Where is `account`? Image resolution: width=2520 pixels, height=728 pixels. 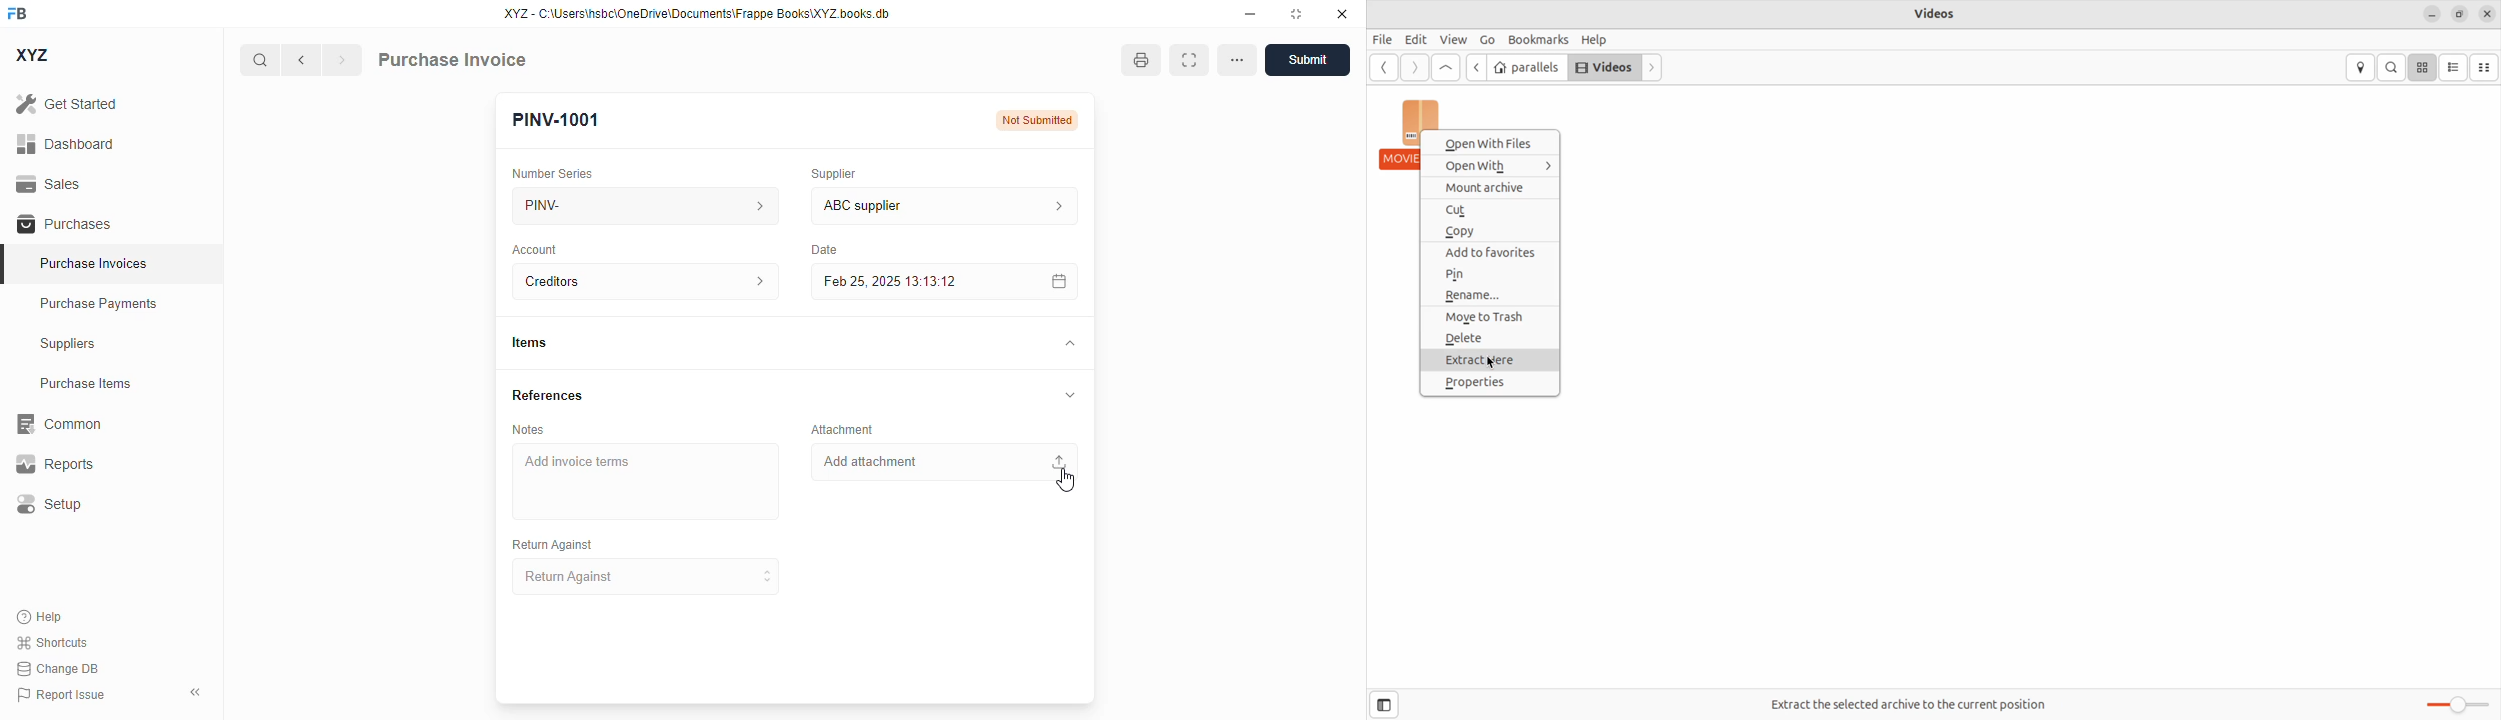
account is located at coordinates (536, 249).